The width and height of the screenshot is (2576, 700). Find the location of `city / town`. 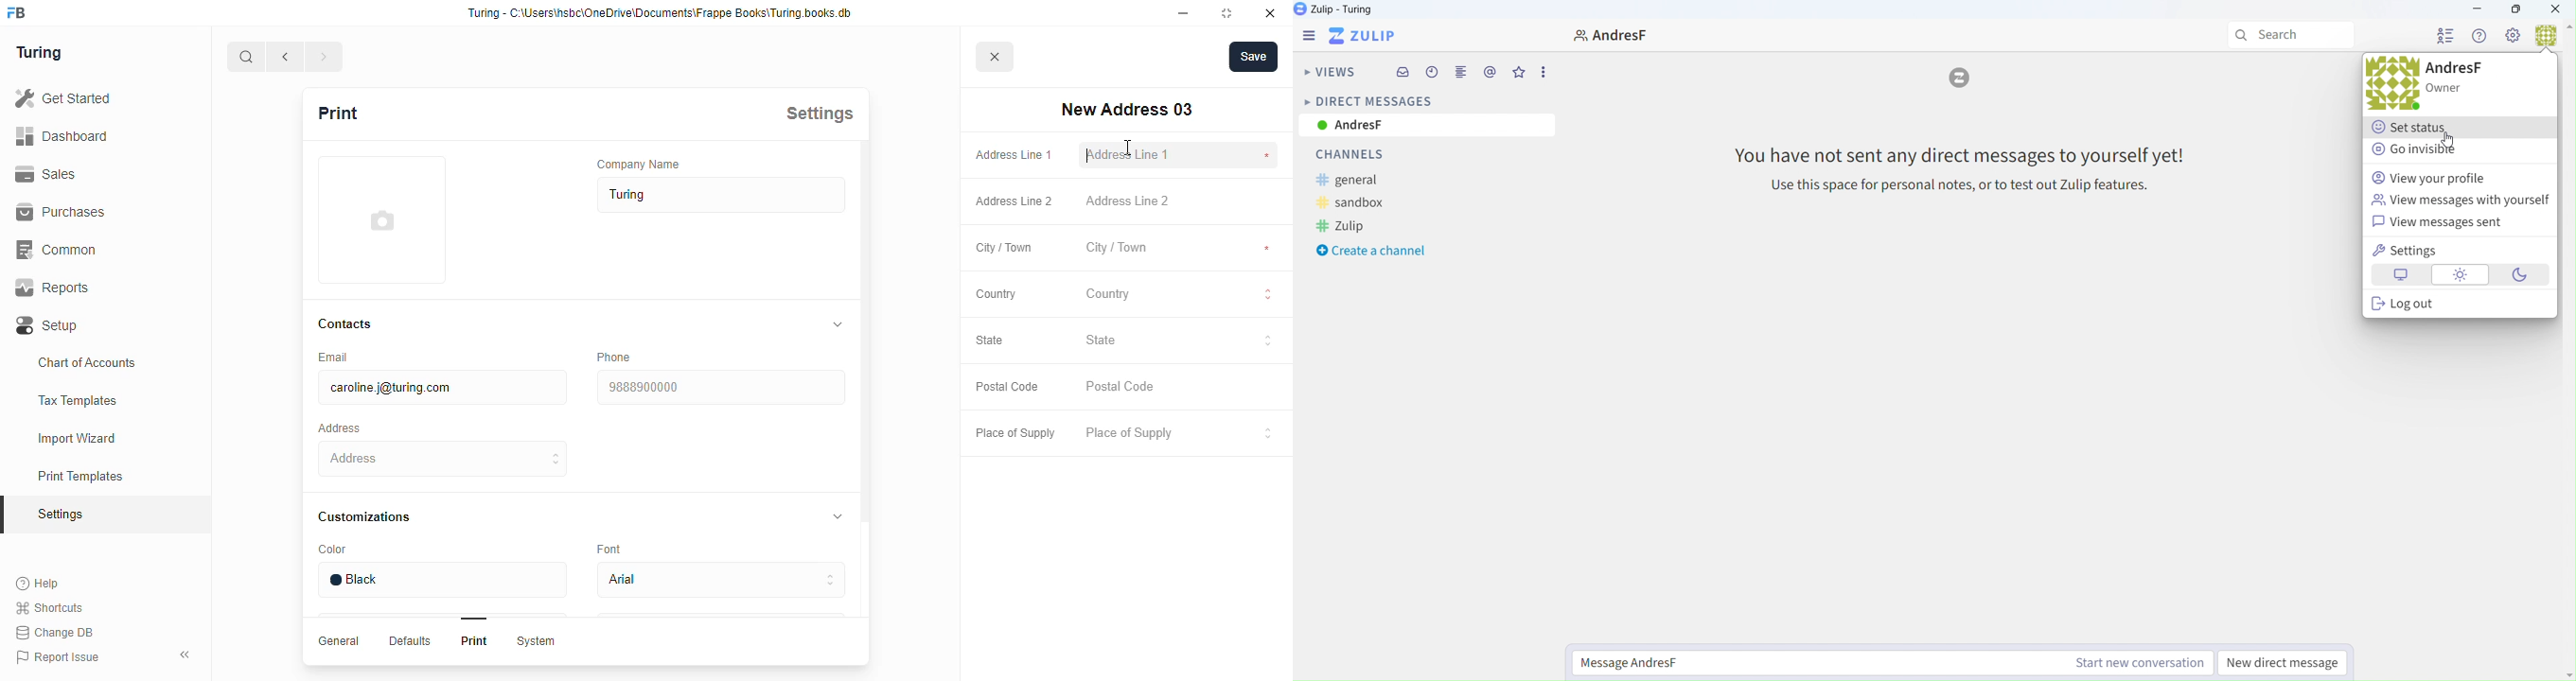

city / town is located at coordinates (1005, 249).